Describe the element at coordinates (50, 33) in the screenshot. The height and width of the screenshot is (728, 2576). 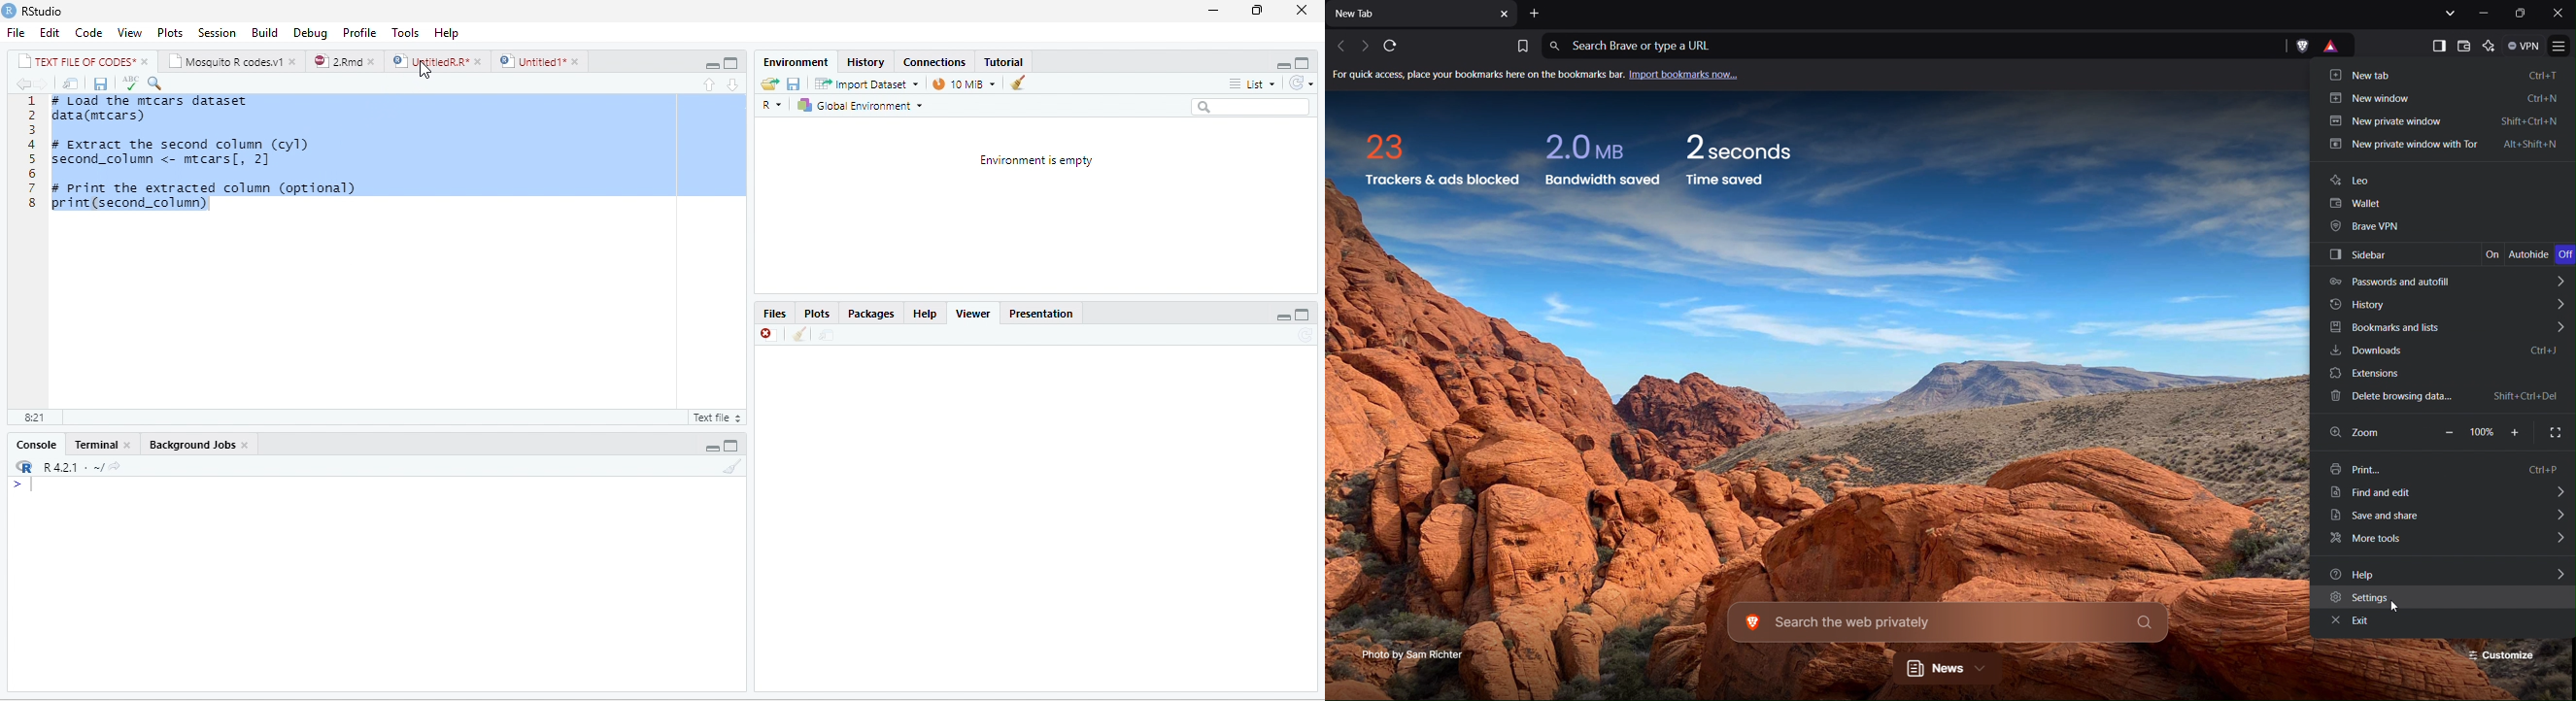
I see `Edit` at that location.